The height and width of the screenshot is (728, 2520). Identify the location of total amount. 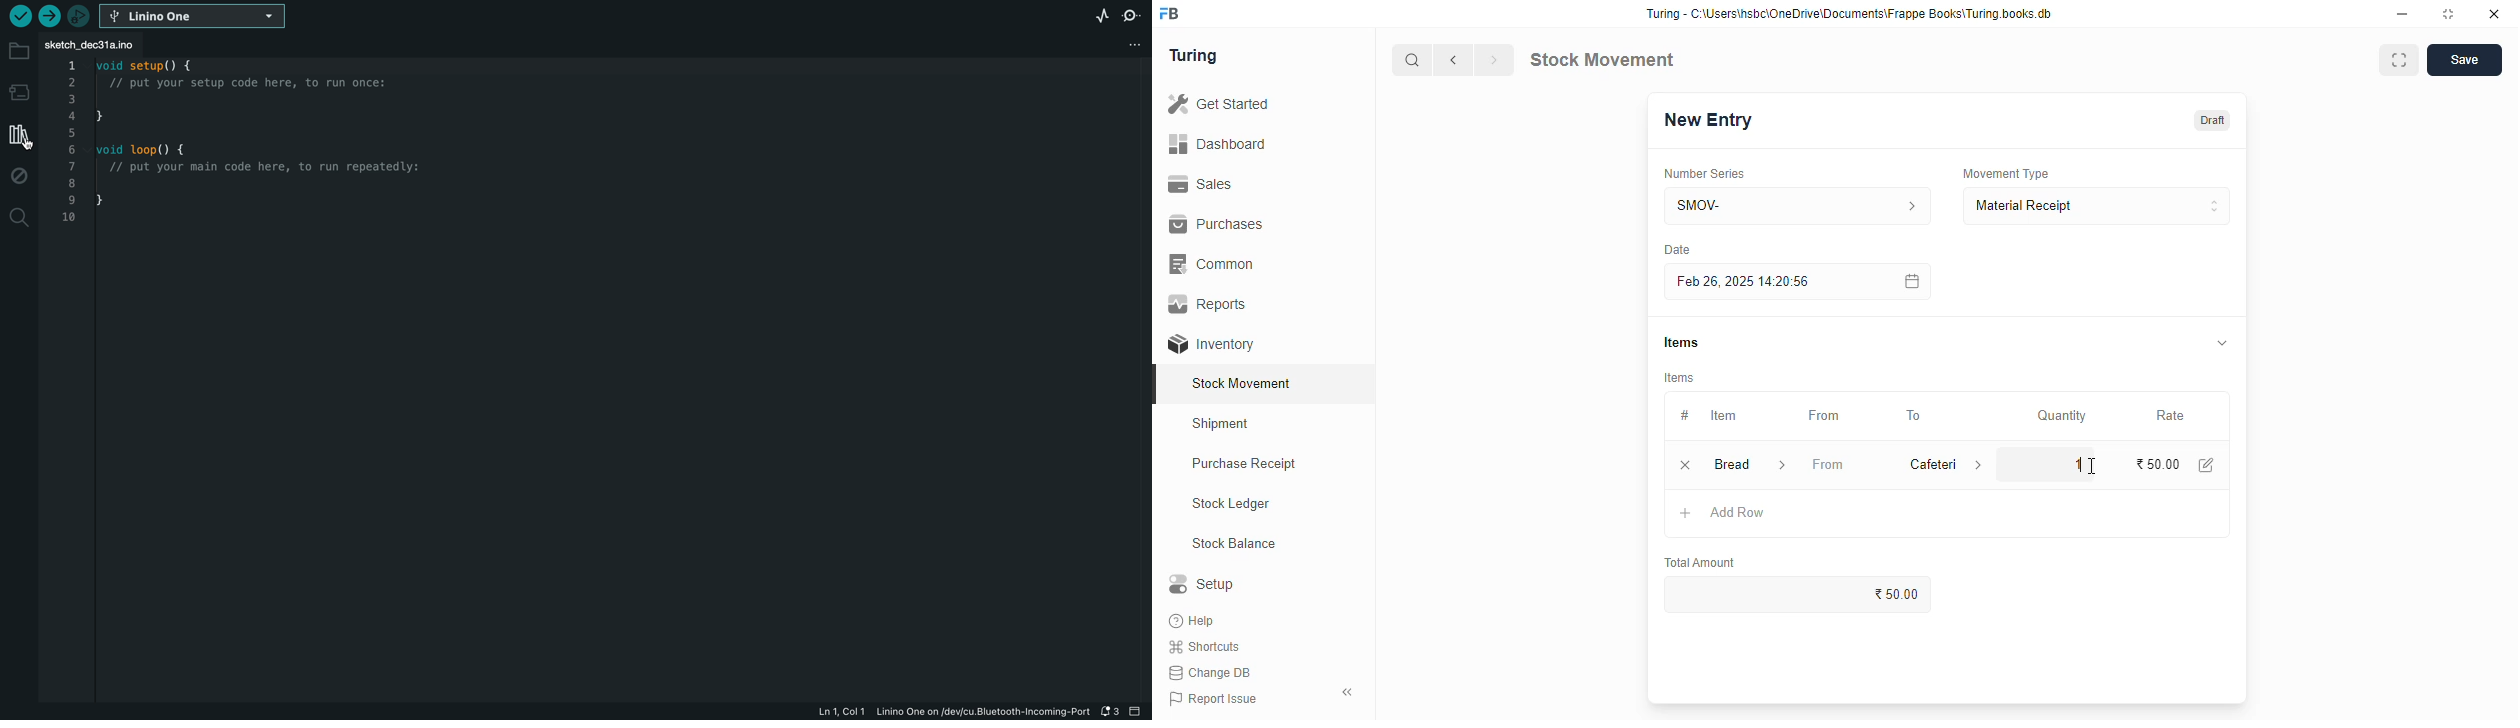
(1701, 563).